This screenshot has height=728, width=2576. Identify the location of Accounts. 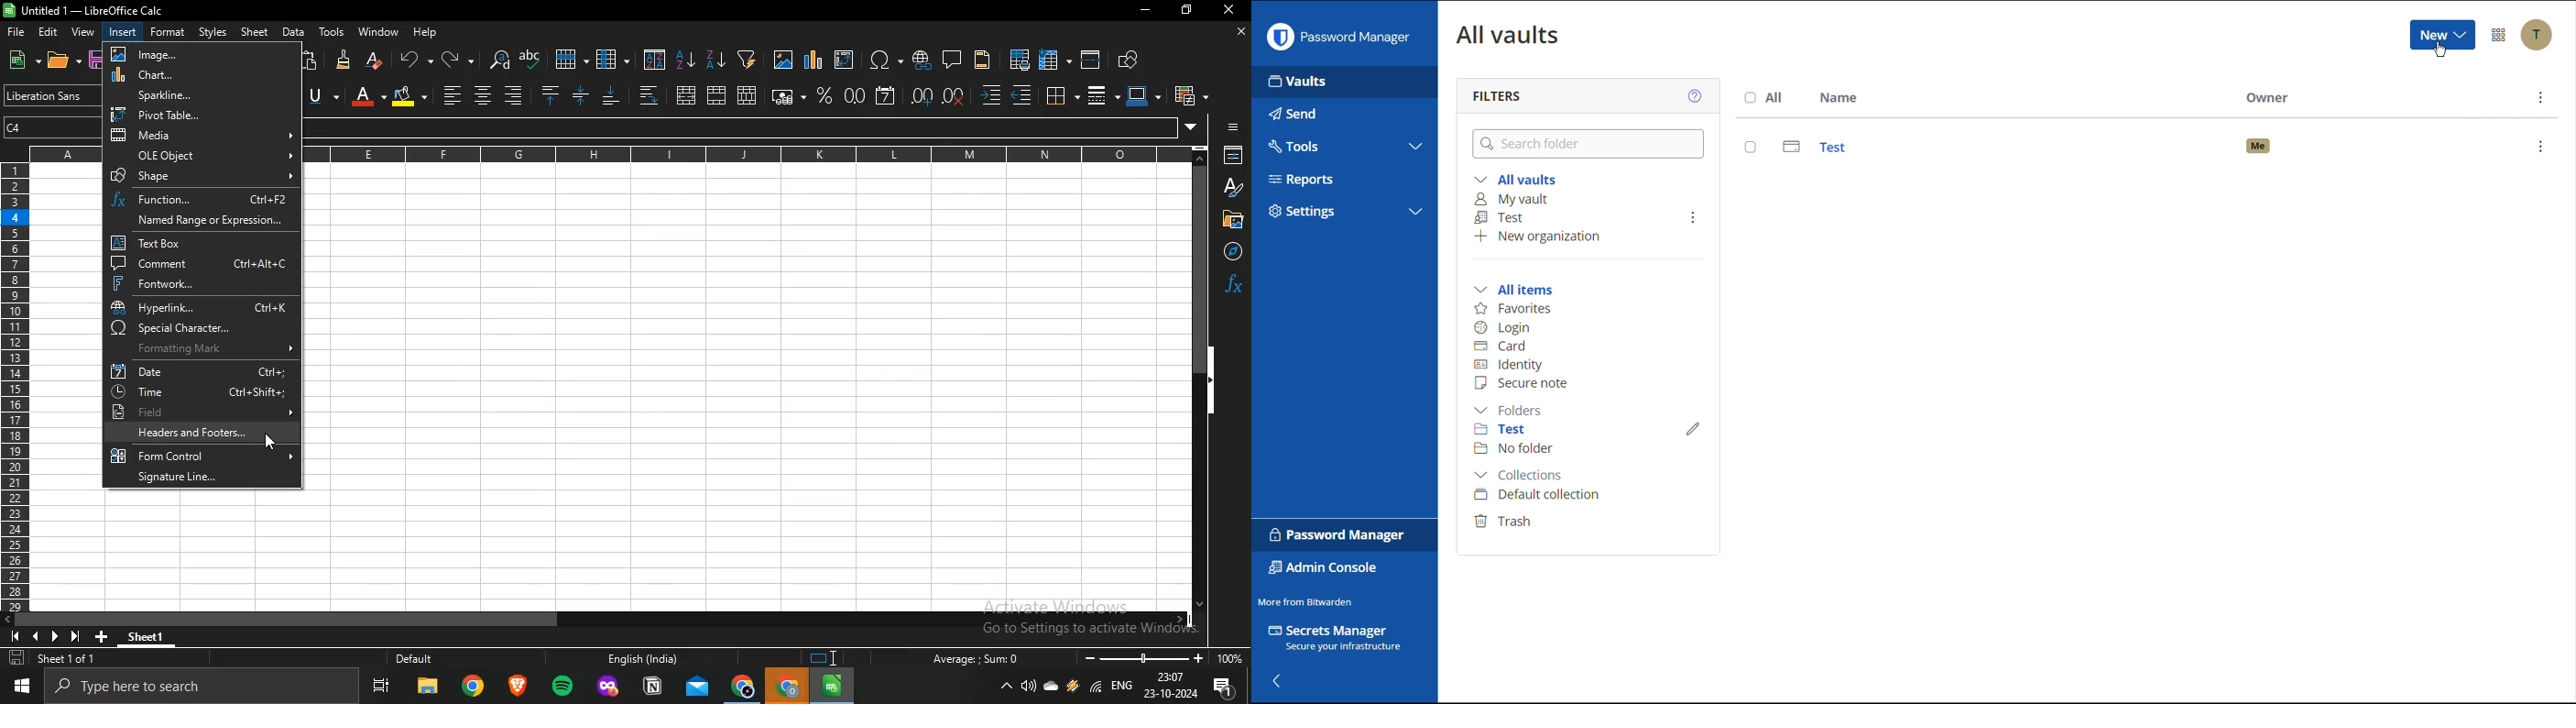
(2536, 35).